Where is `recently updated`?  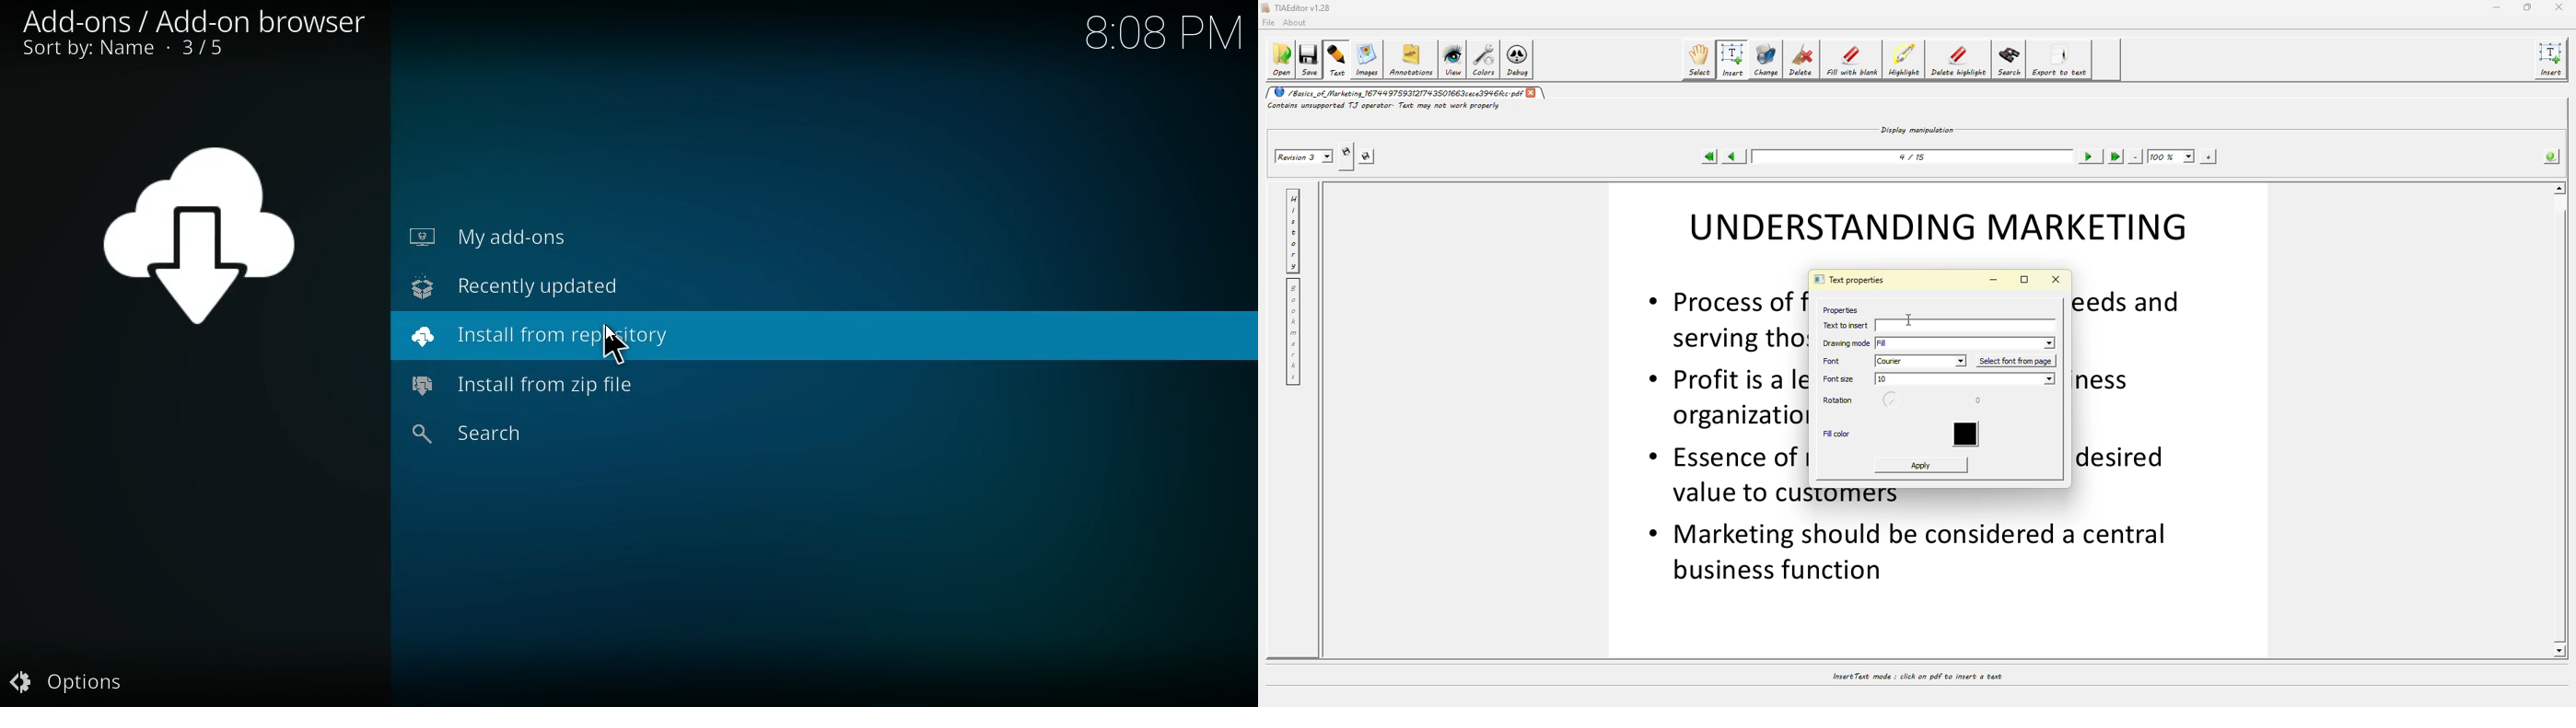 recently updated is located at coordinates (524, 284).